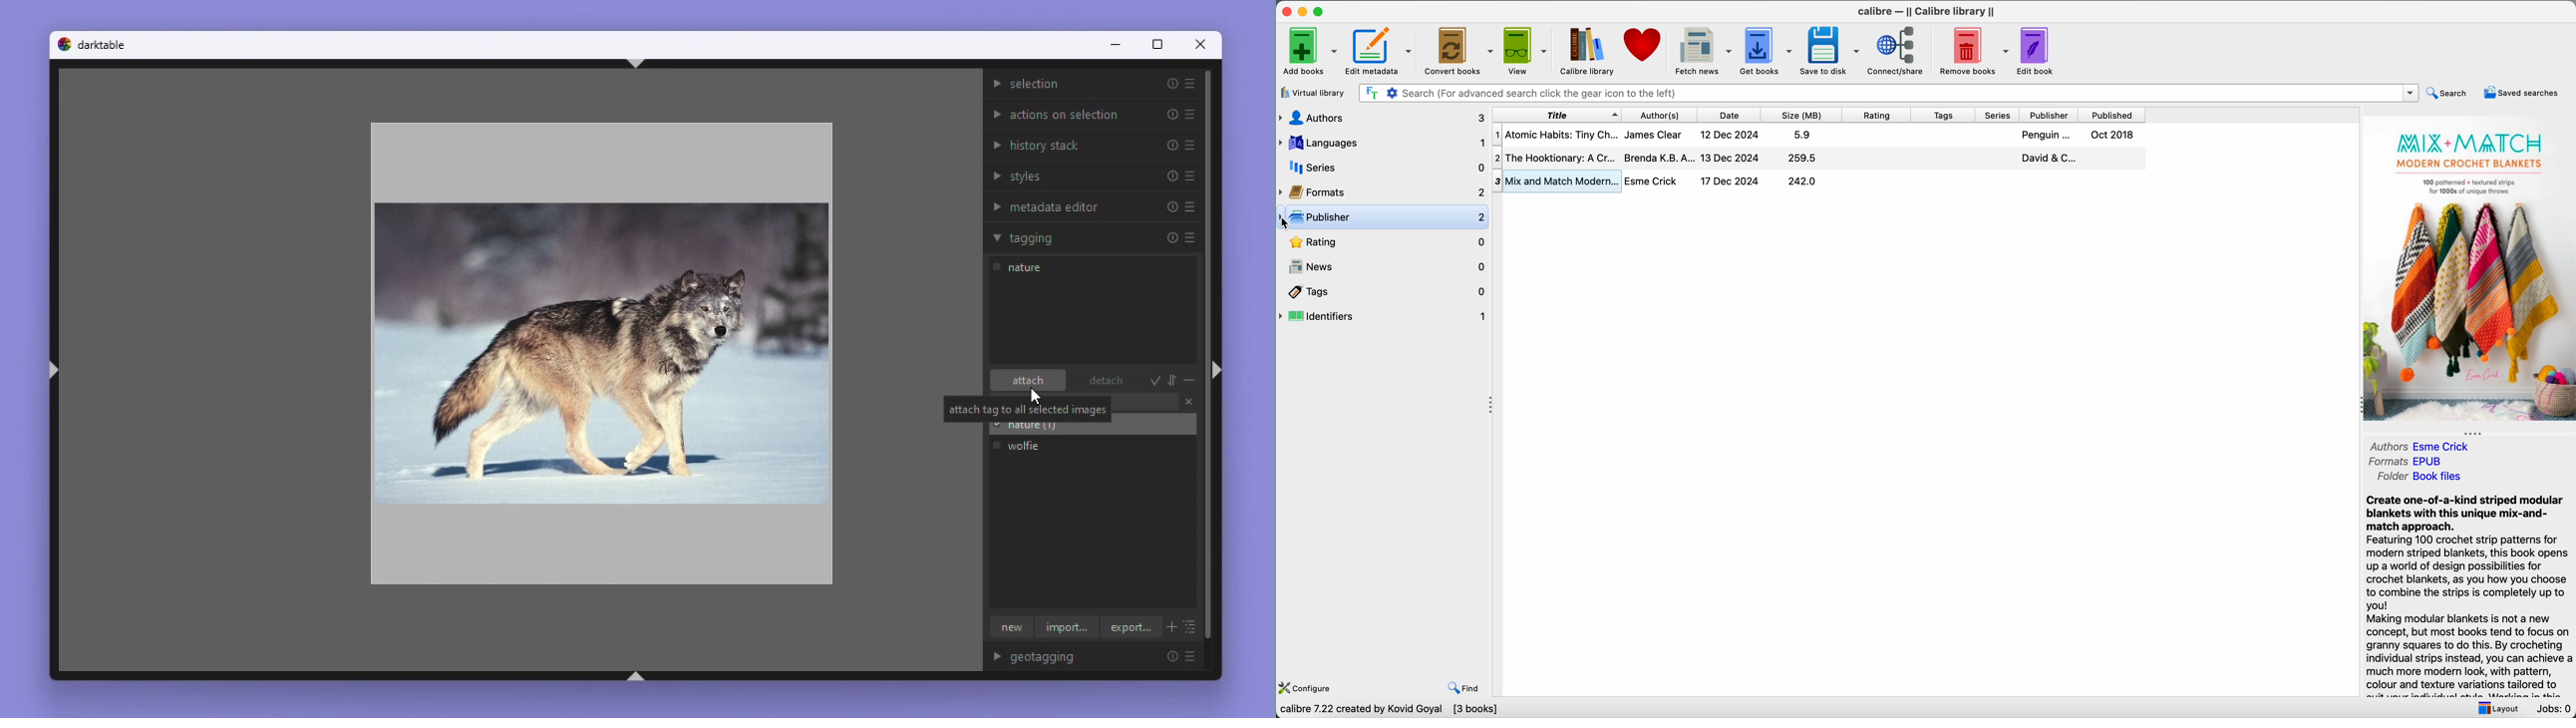 The image size is (2576, 728). Describe the element at coordinates (1733, 115) in the screenshot. I see `date` at that location.